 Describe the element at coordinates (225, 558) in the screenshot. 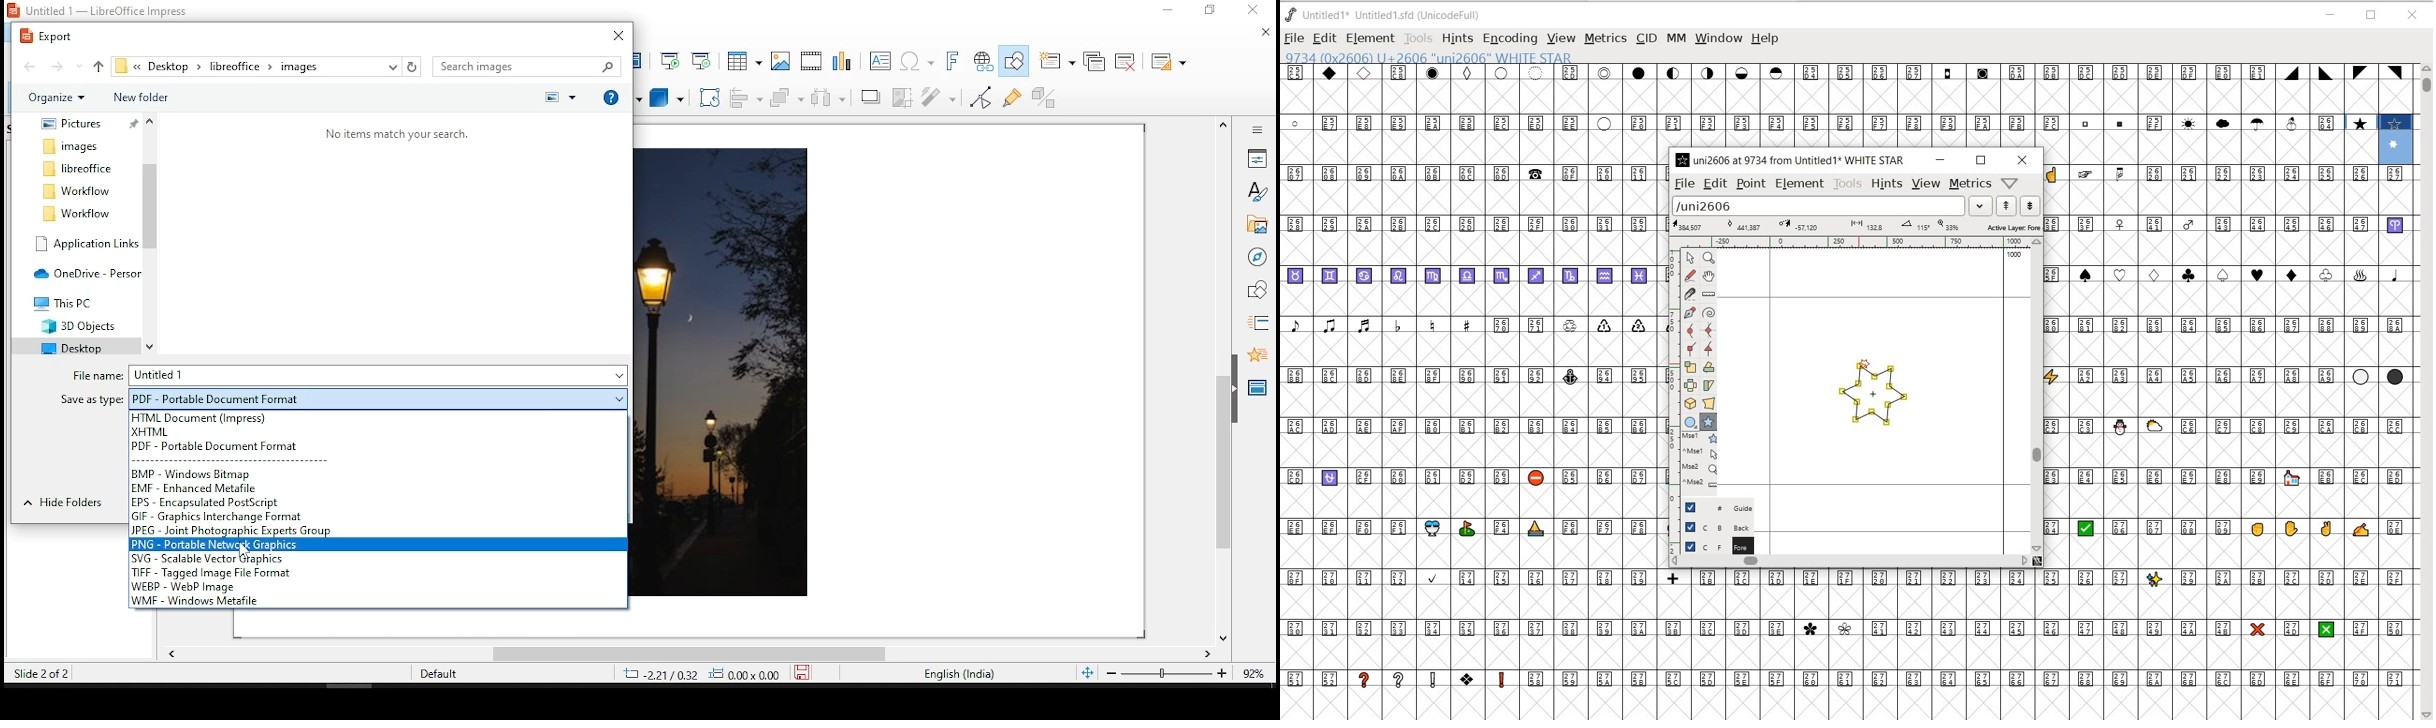

I see `svg` at that location.